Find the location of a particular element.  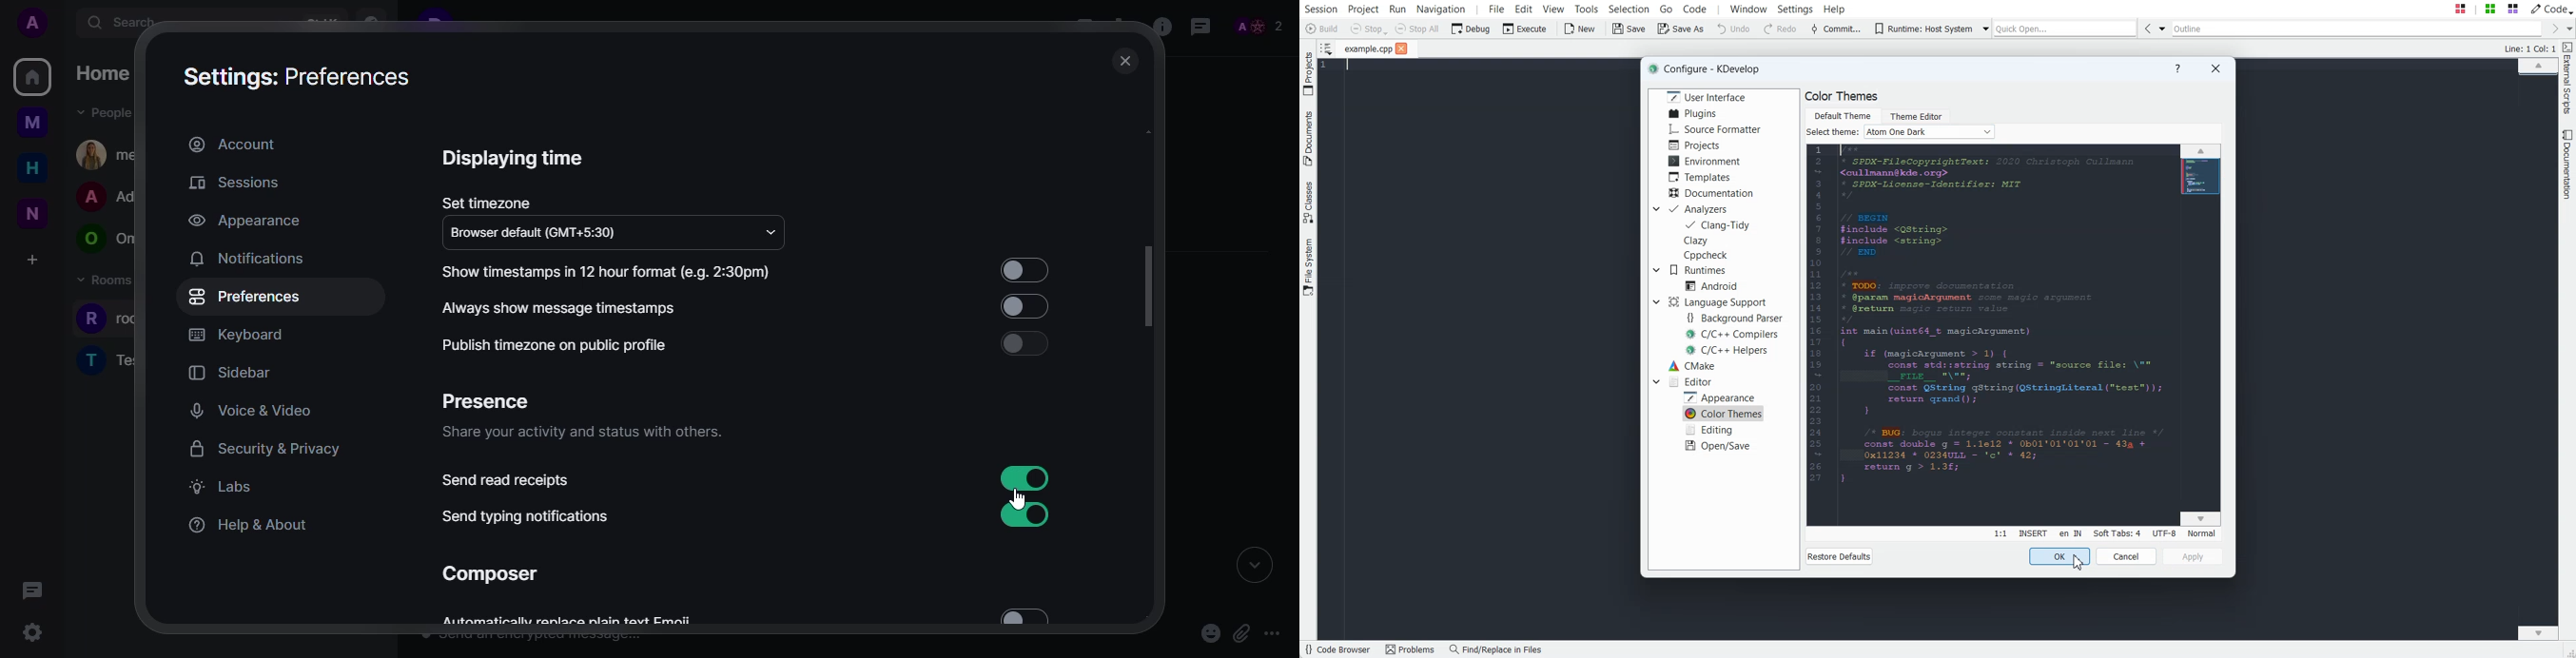

select is located at coordinates (1025, 271).